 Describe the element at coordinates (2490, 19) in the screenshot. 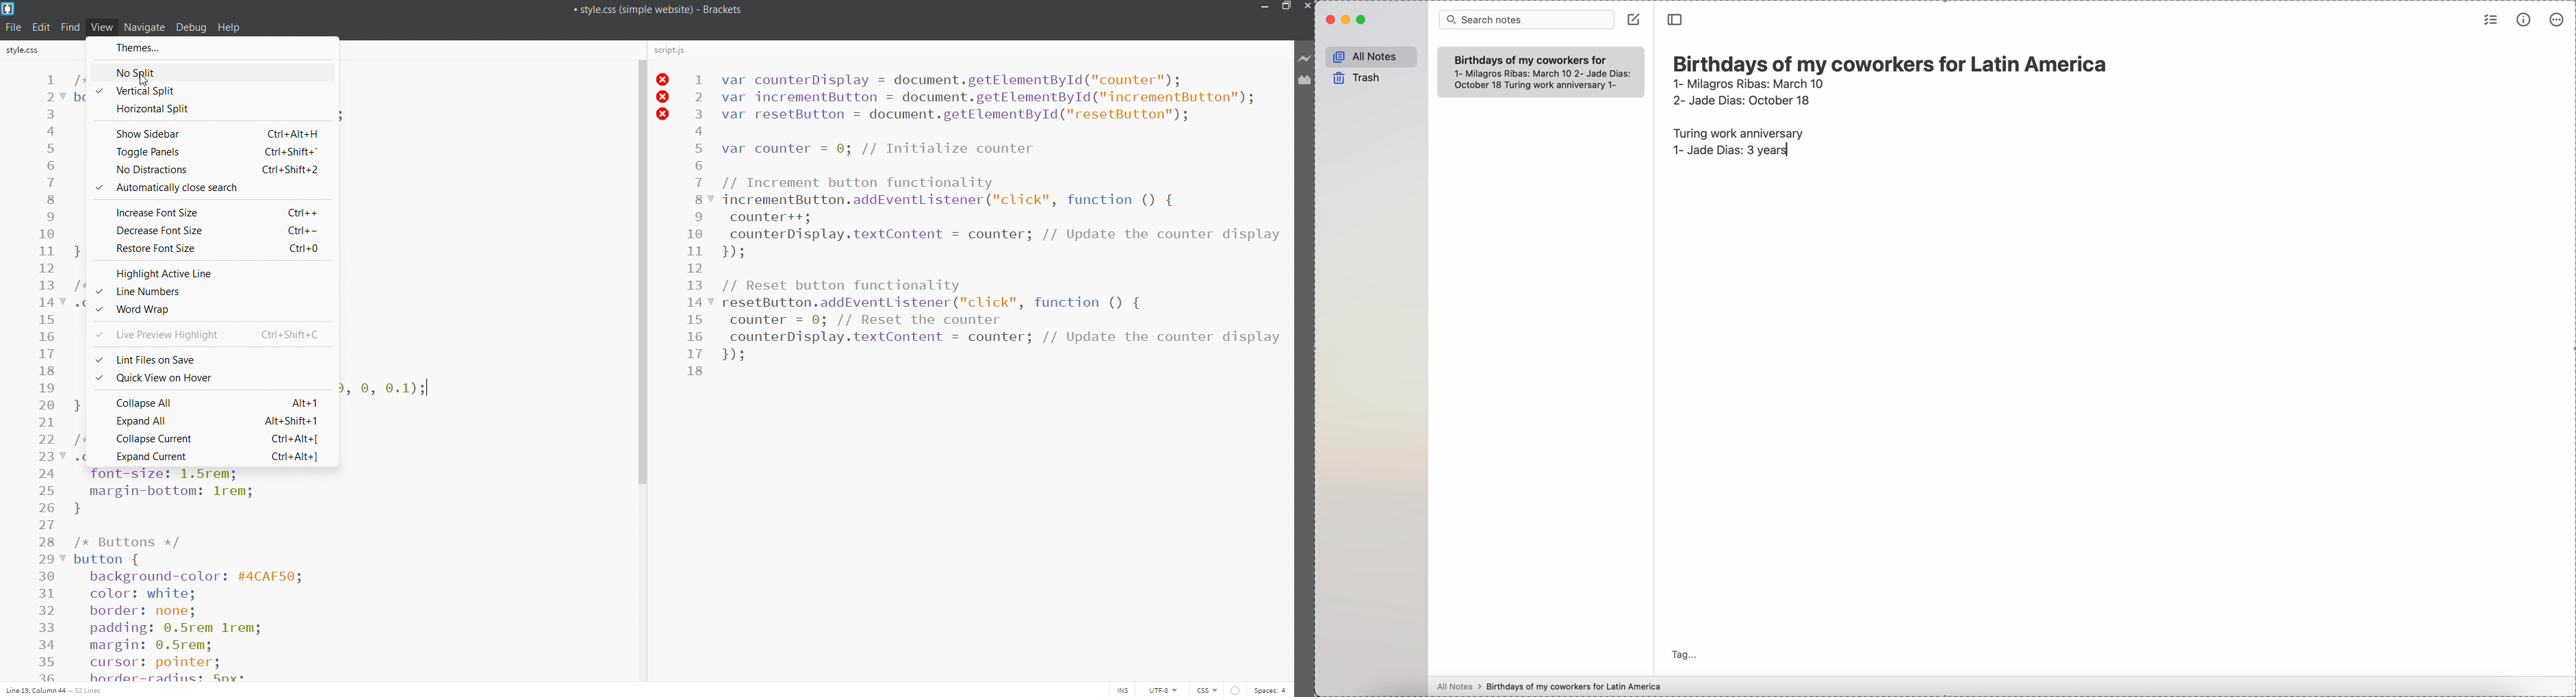

I see `check list` at that location.